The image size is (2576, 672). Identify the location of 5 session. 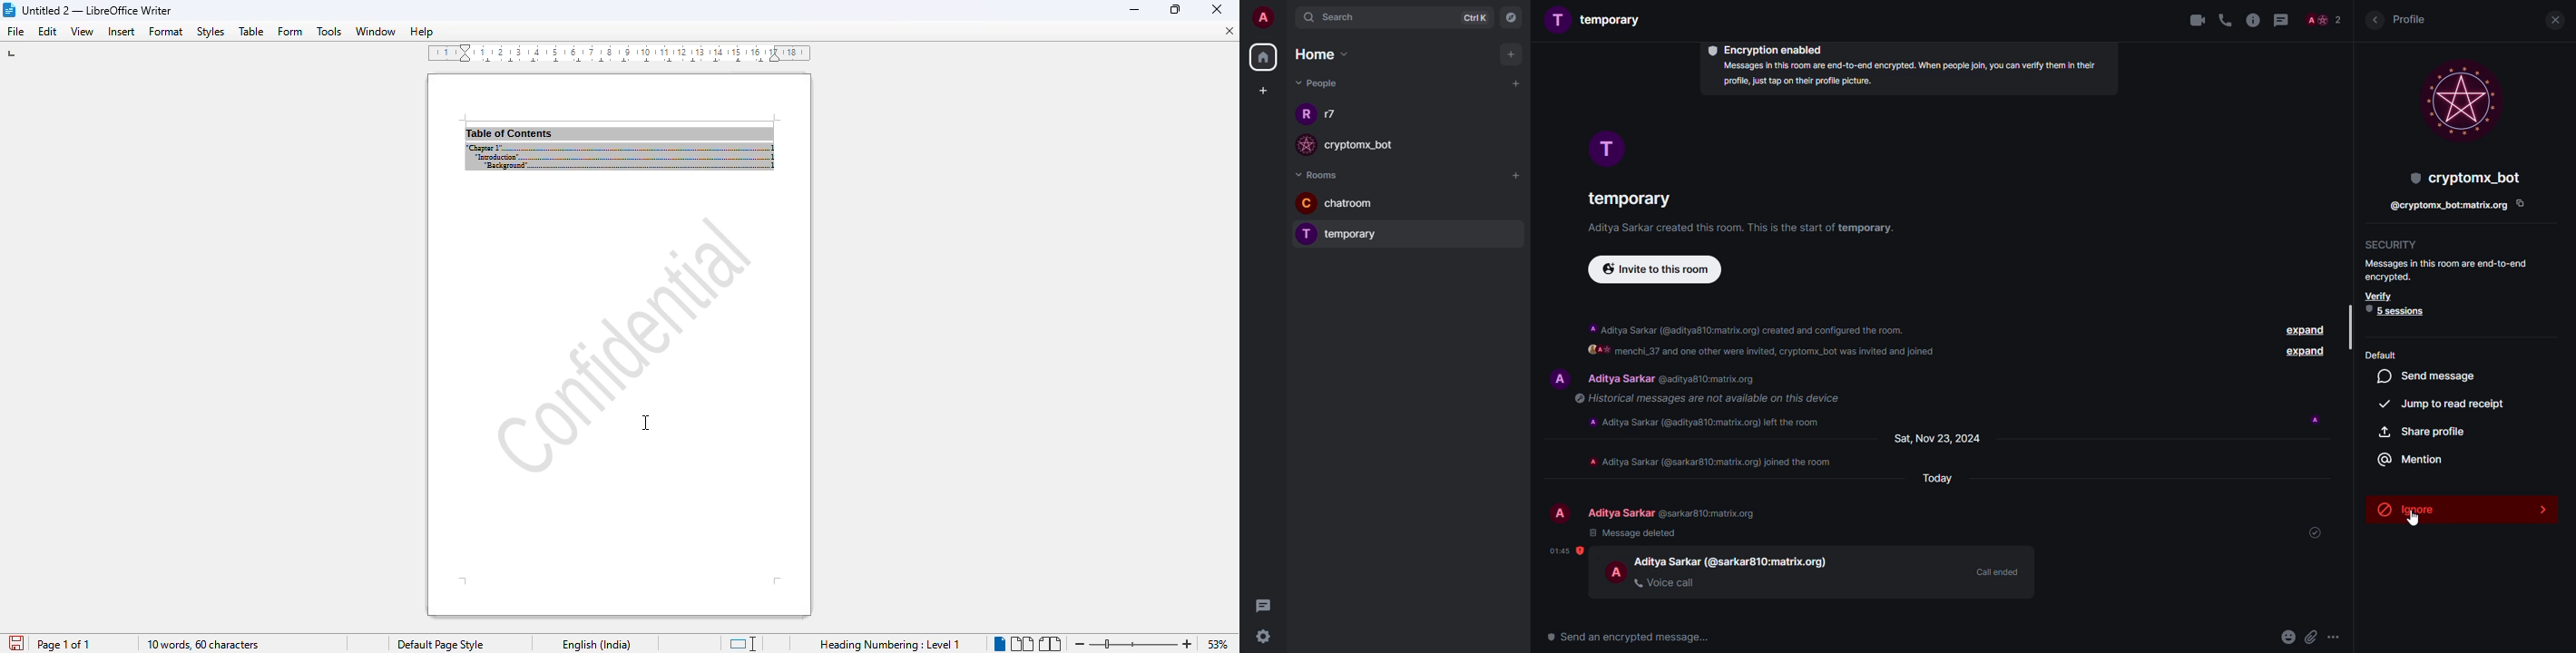
(2399, 310).